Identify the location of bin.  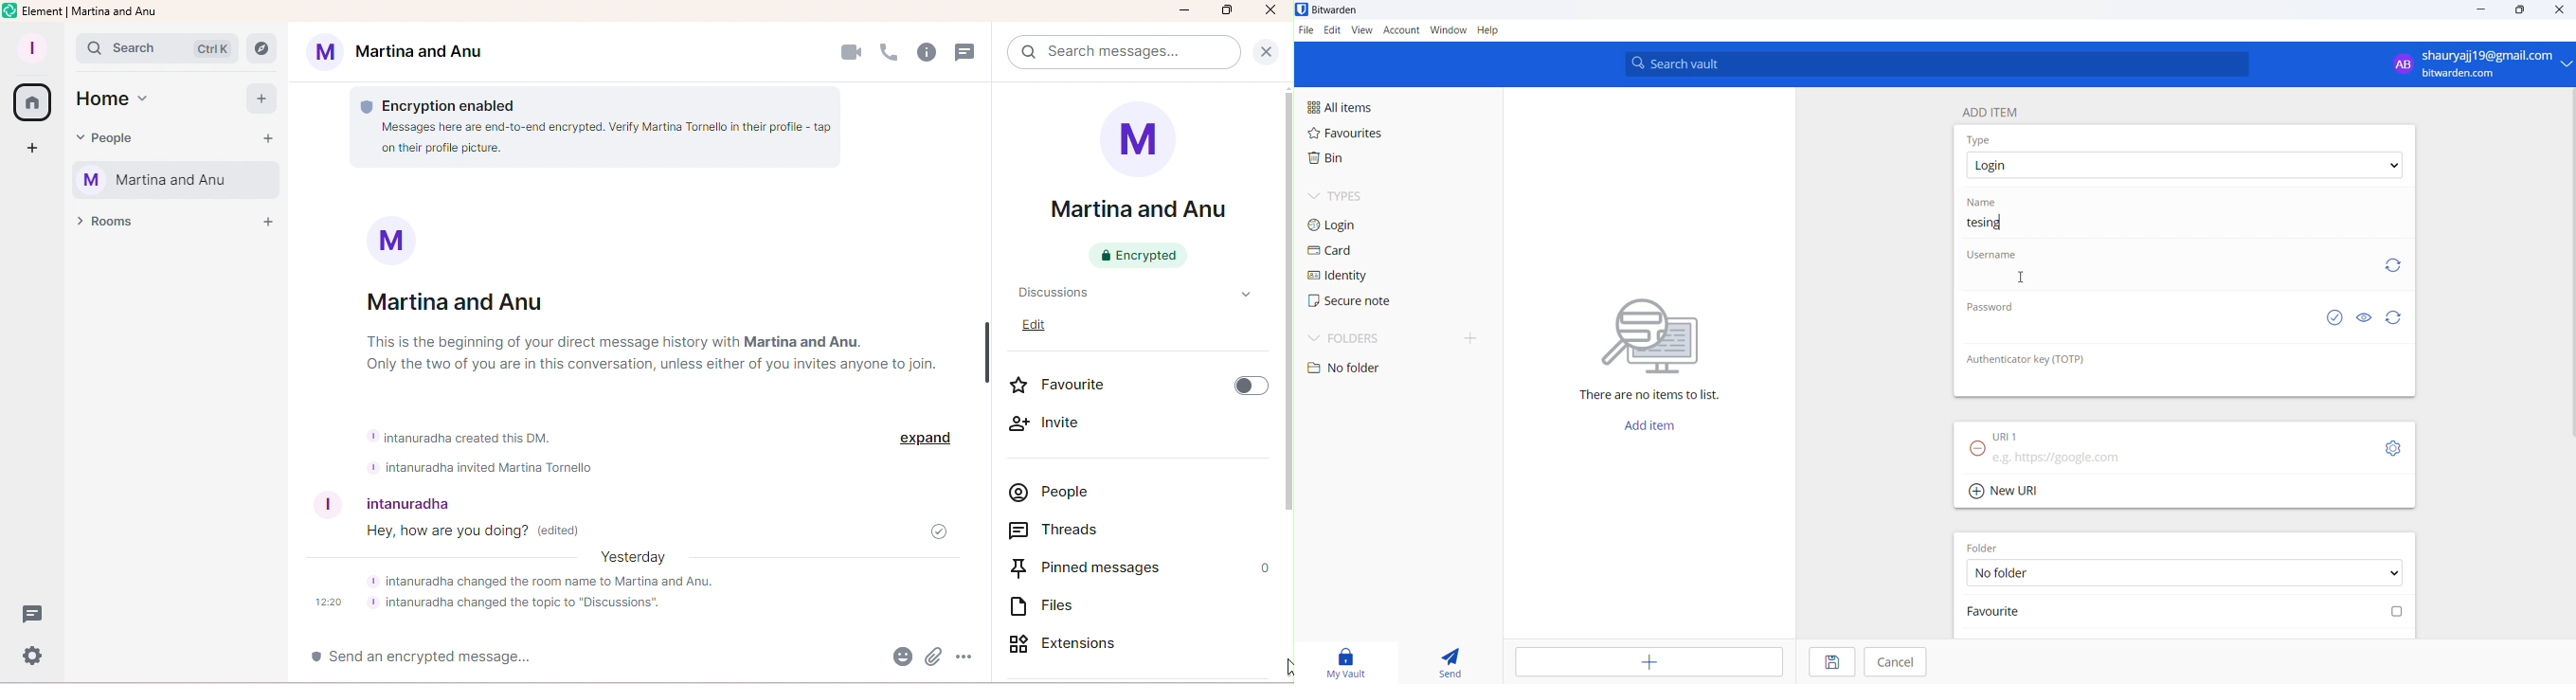
(1363, 162).